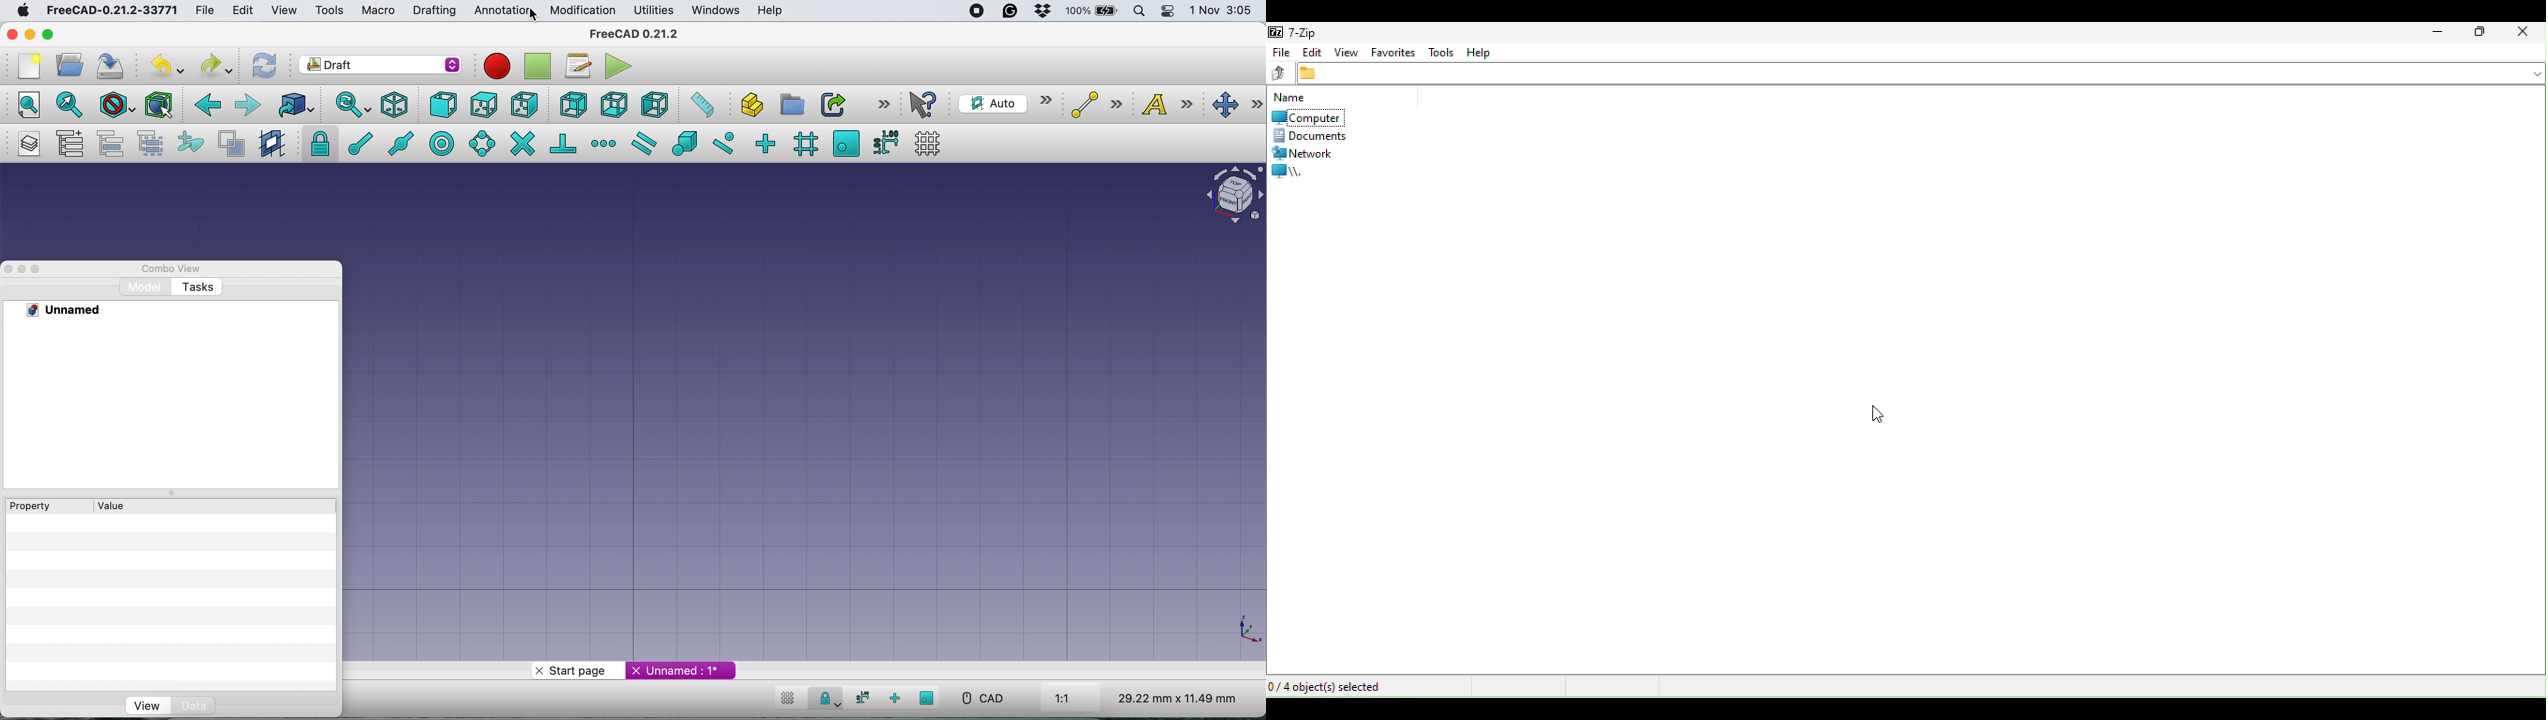 This screenshot has height=728, width=2548. I want to click on view, so click(284, 10).